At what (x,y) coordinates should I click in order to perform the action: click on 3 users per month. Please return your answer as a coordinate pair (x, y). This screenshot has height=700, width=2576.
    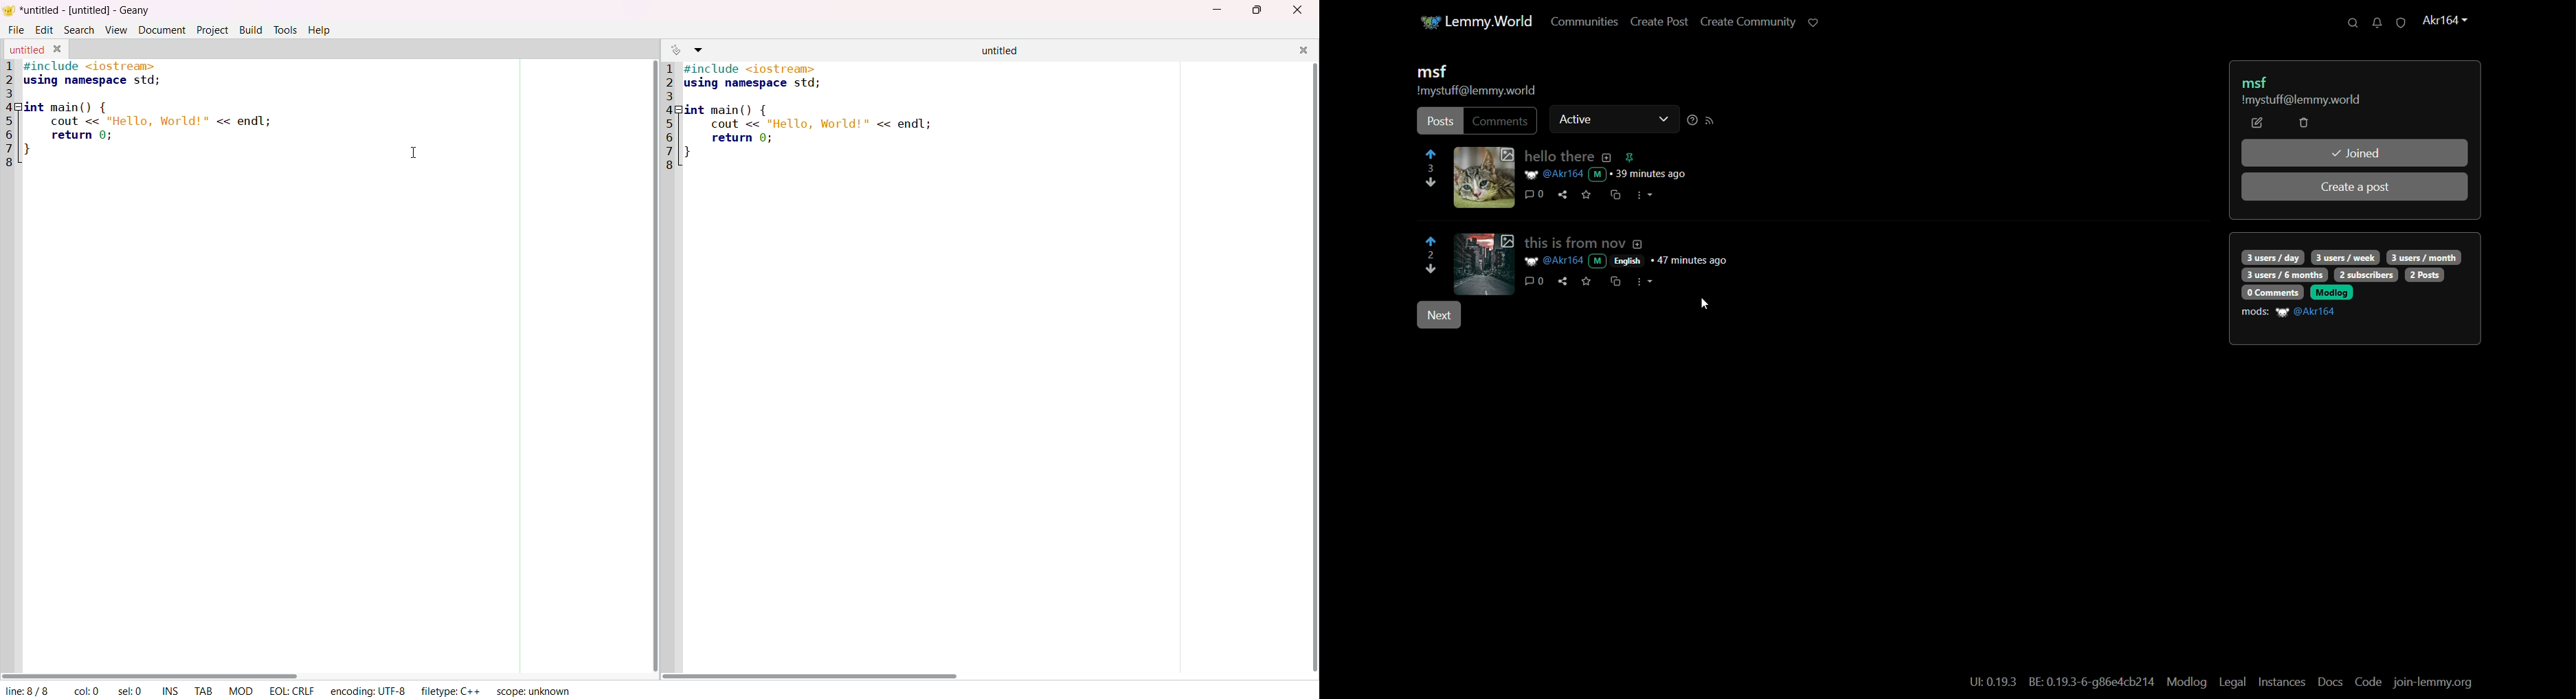
    Looking at the image, I should click on (2424, 256).